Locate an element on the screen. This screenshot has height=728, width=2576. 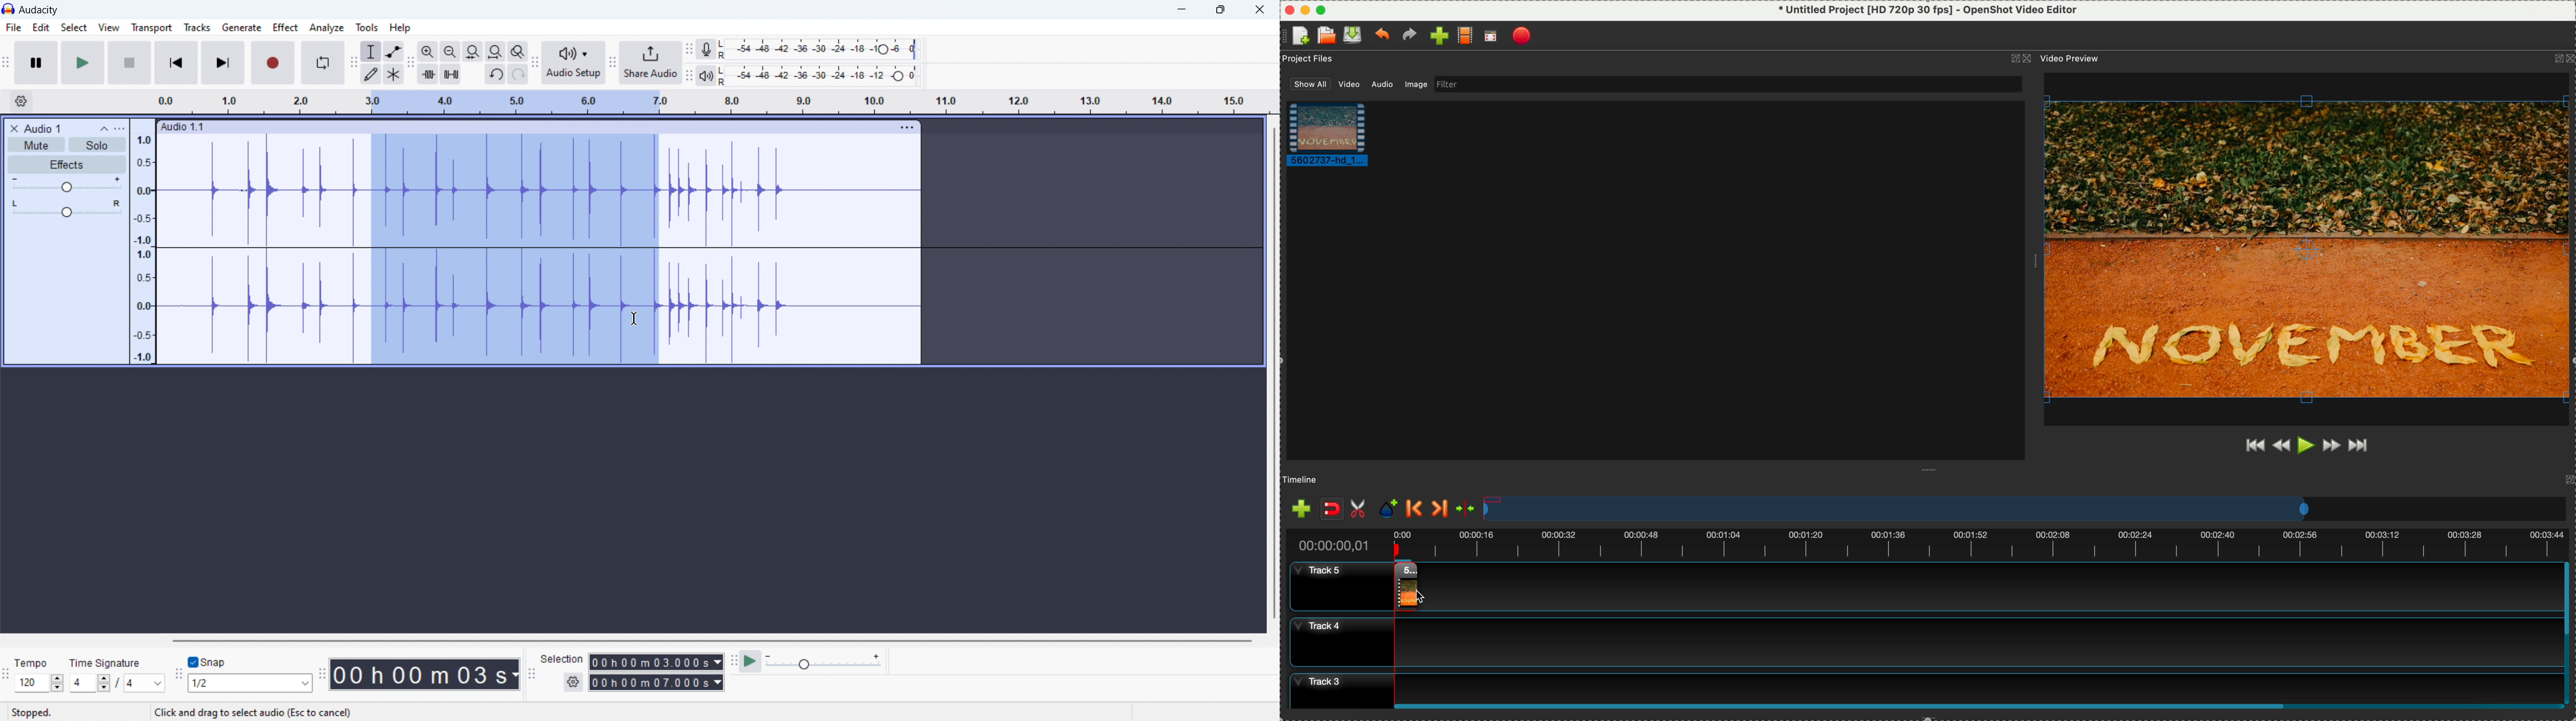
center the timeline on the playhead is located at coordinates (1467, 508).